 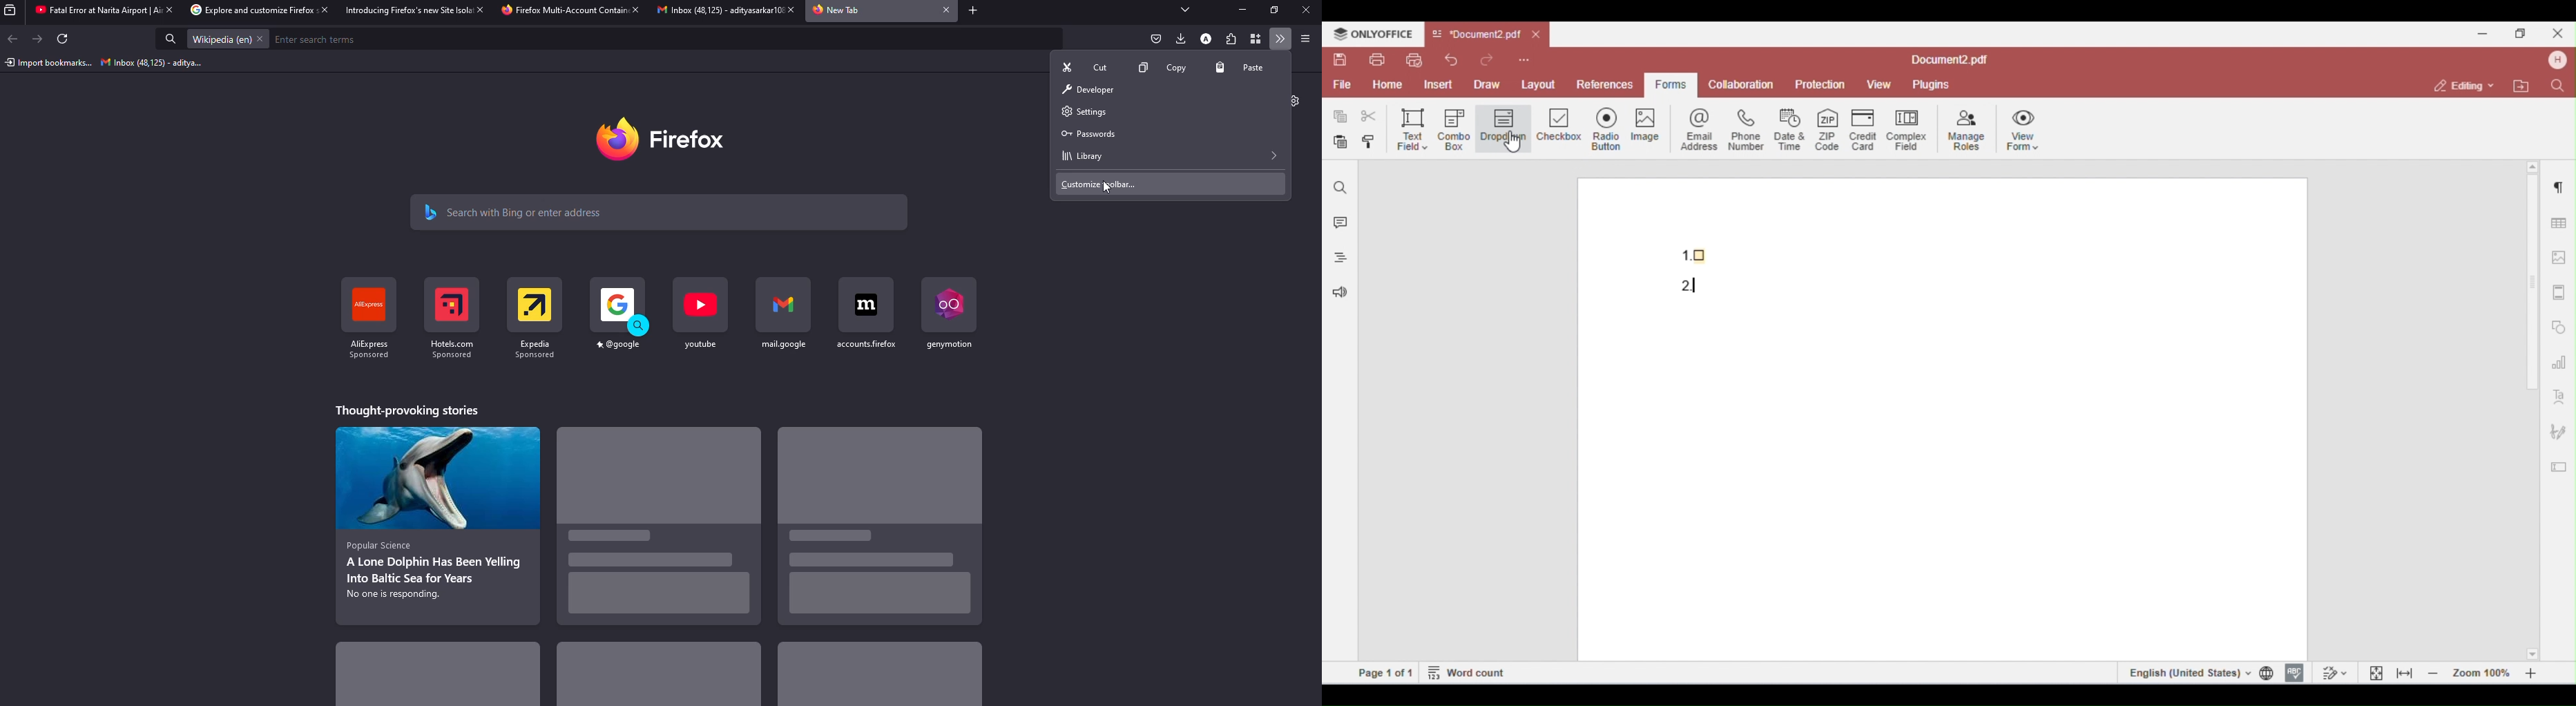 What do you see at coordinates (365, 321) in the screenshot?
I see `shortcut` at bounding box center [365, 321].